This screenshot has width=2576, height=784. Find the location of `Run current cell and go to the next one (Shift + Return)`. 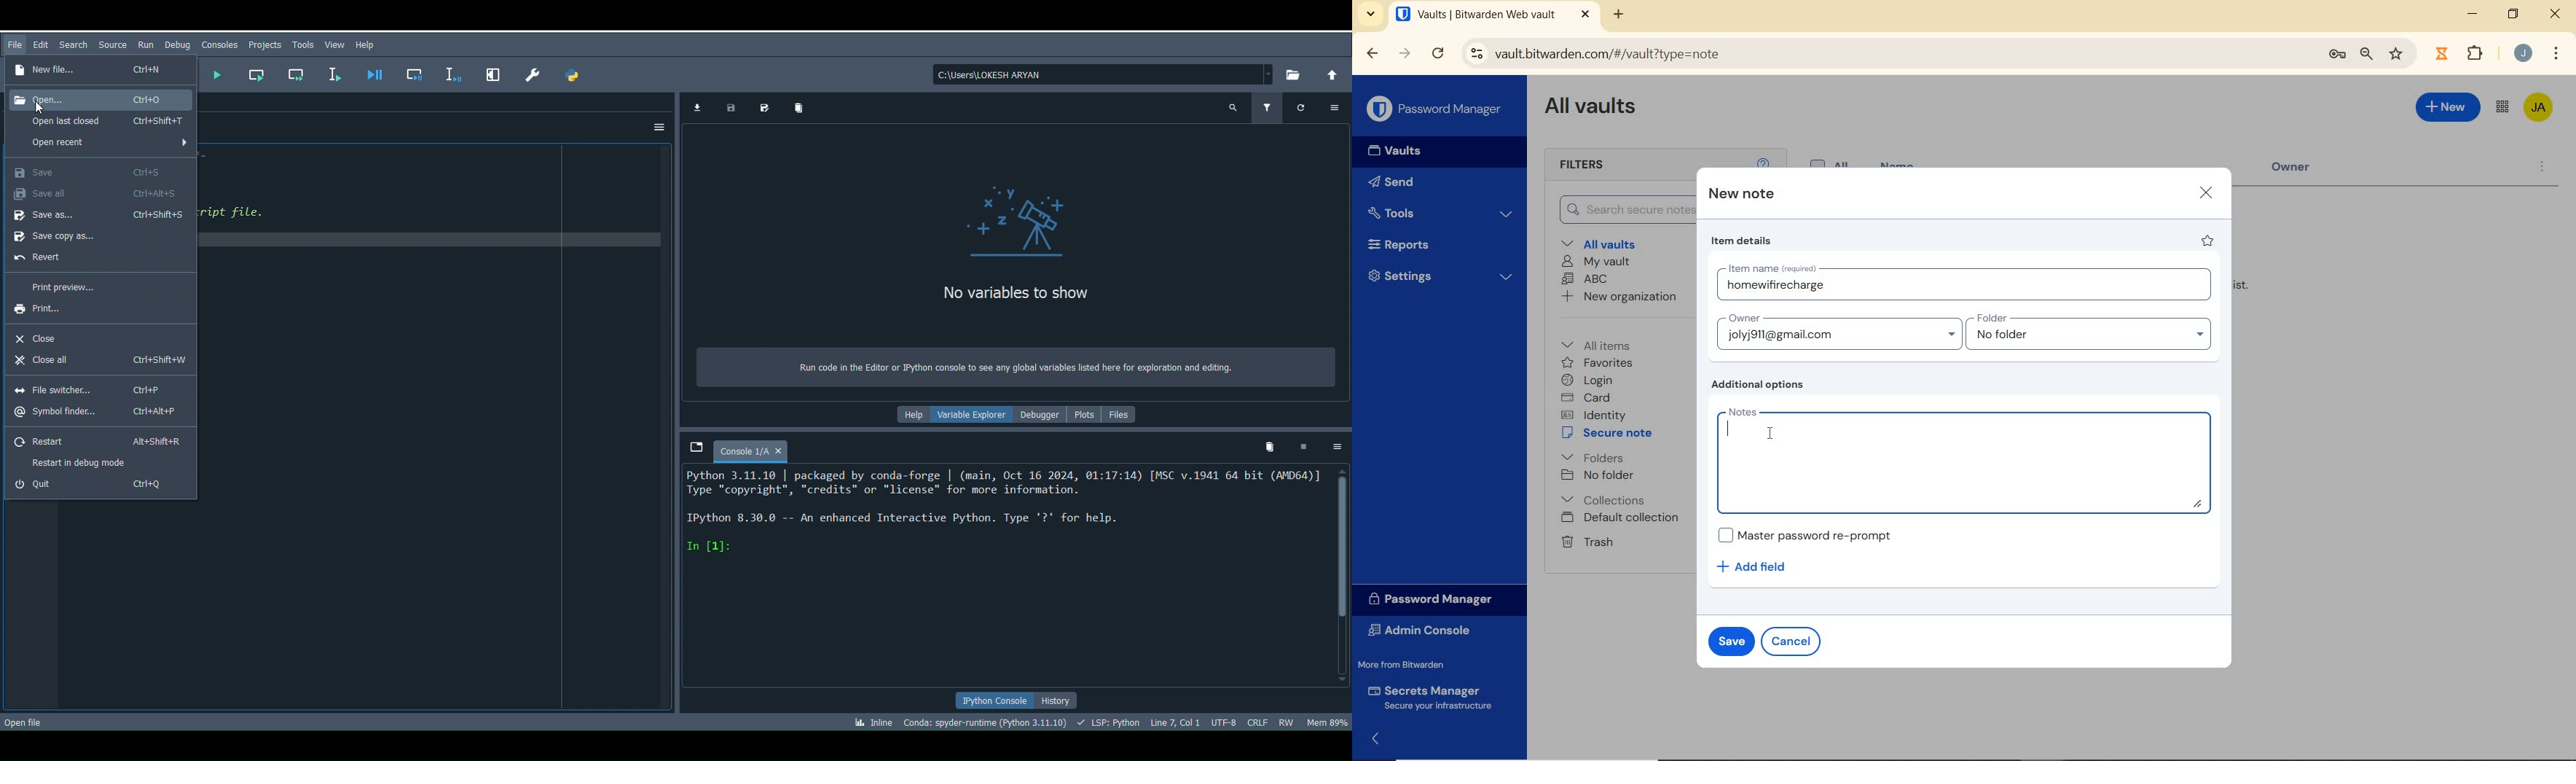

Run current cell and go to the next one (Shift + Return) is located at coordinates (301, 75).